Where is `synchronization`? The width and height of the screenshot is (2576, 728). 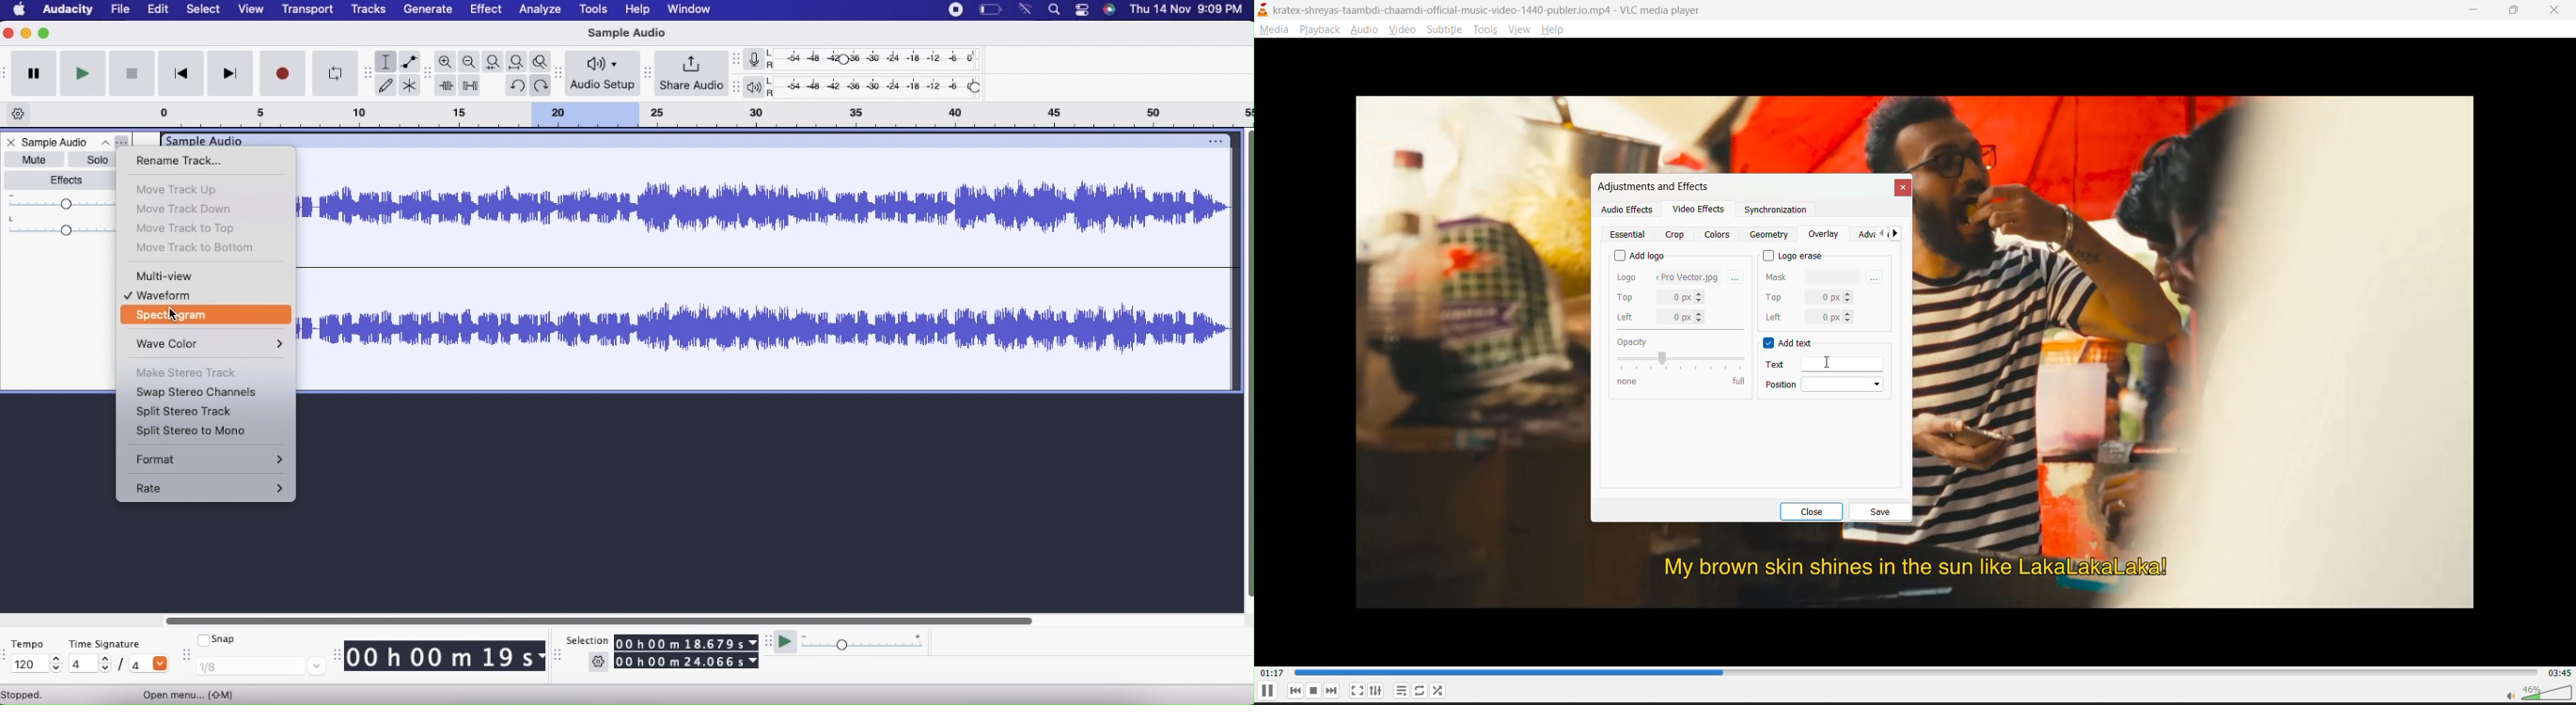 synchronization is located at coordinates (1775, 213).